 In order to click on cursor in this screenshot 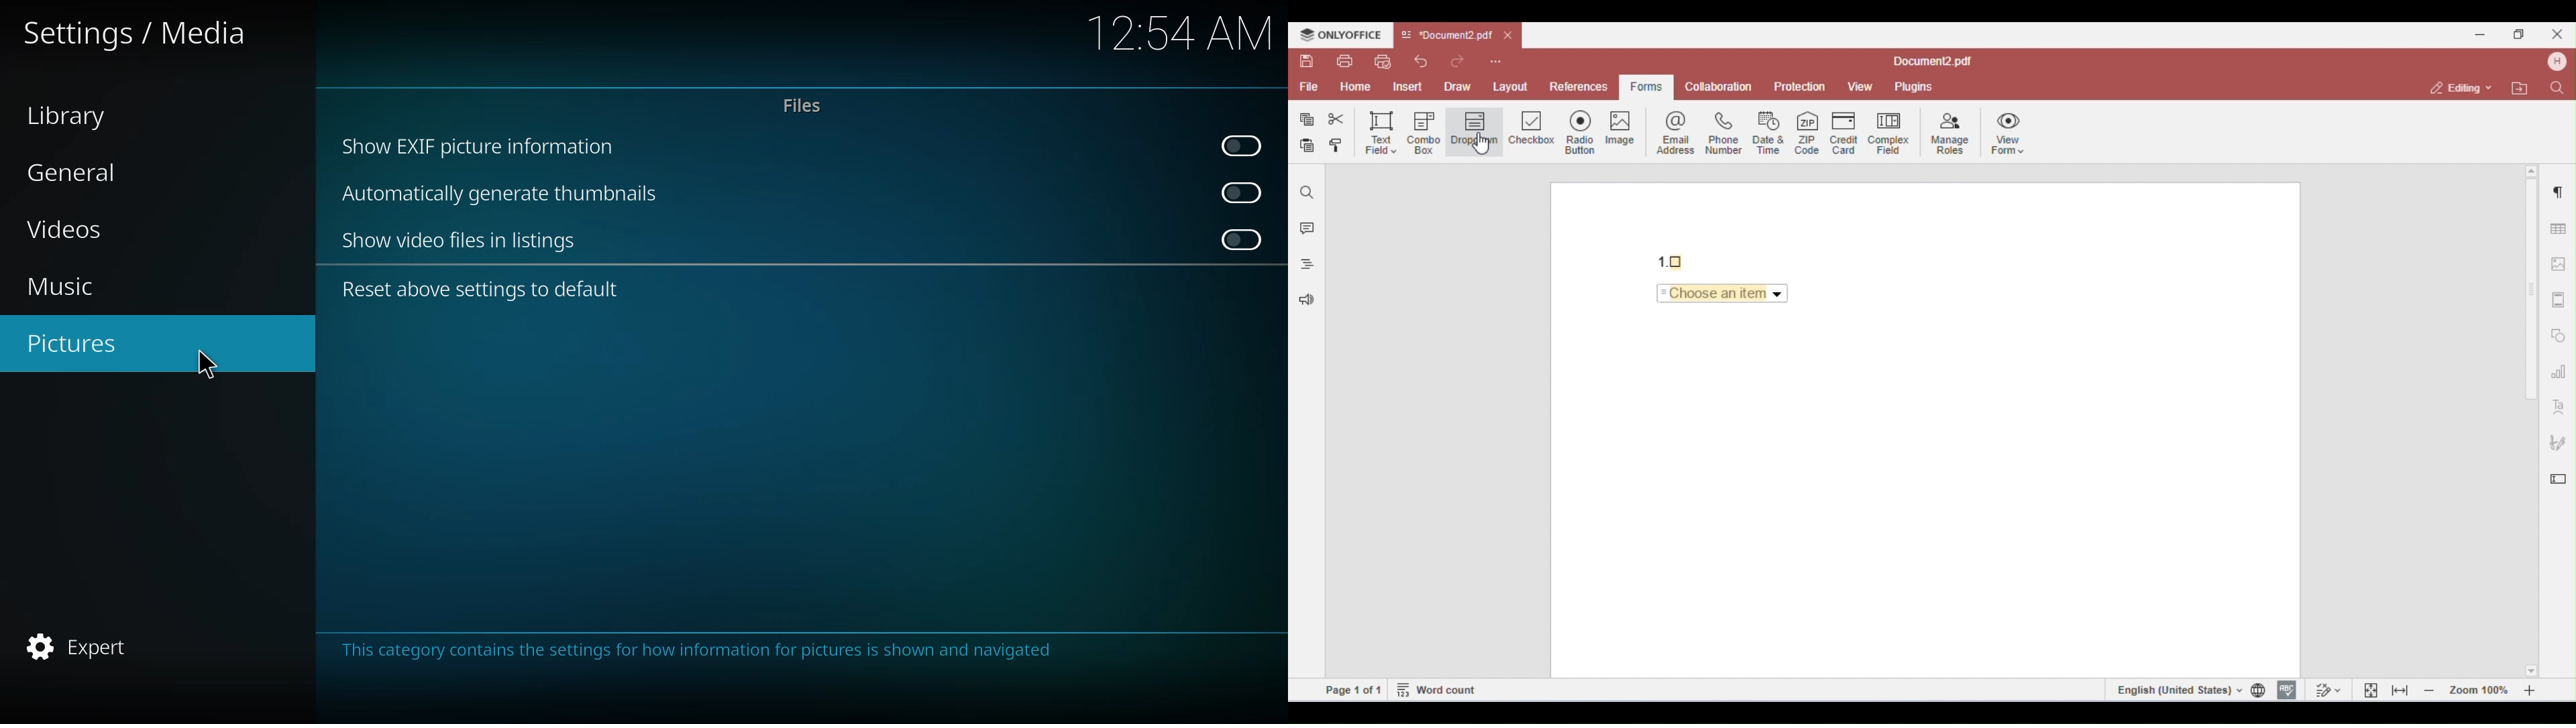, I will do `click(205, 362)`.